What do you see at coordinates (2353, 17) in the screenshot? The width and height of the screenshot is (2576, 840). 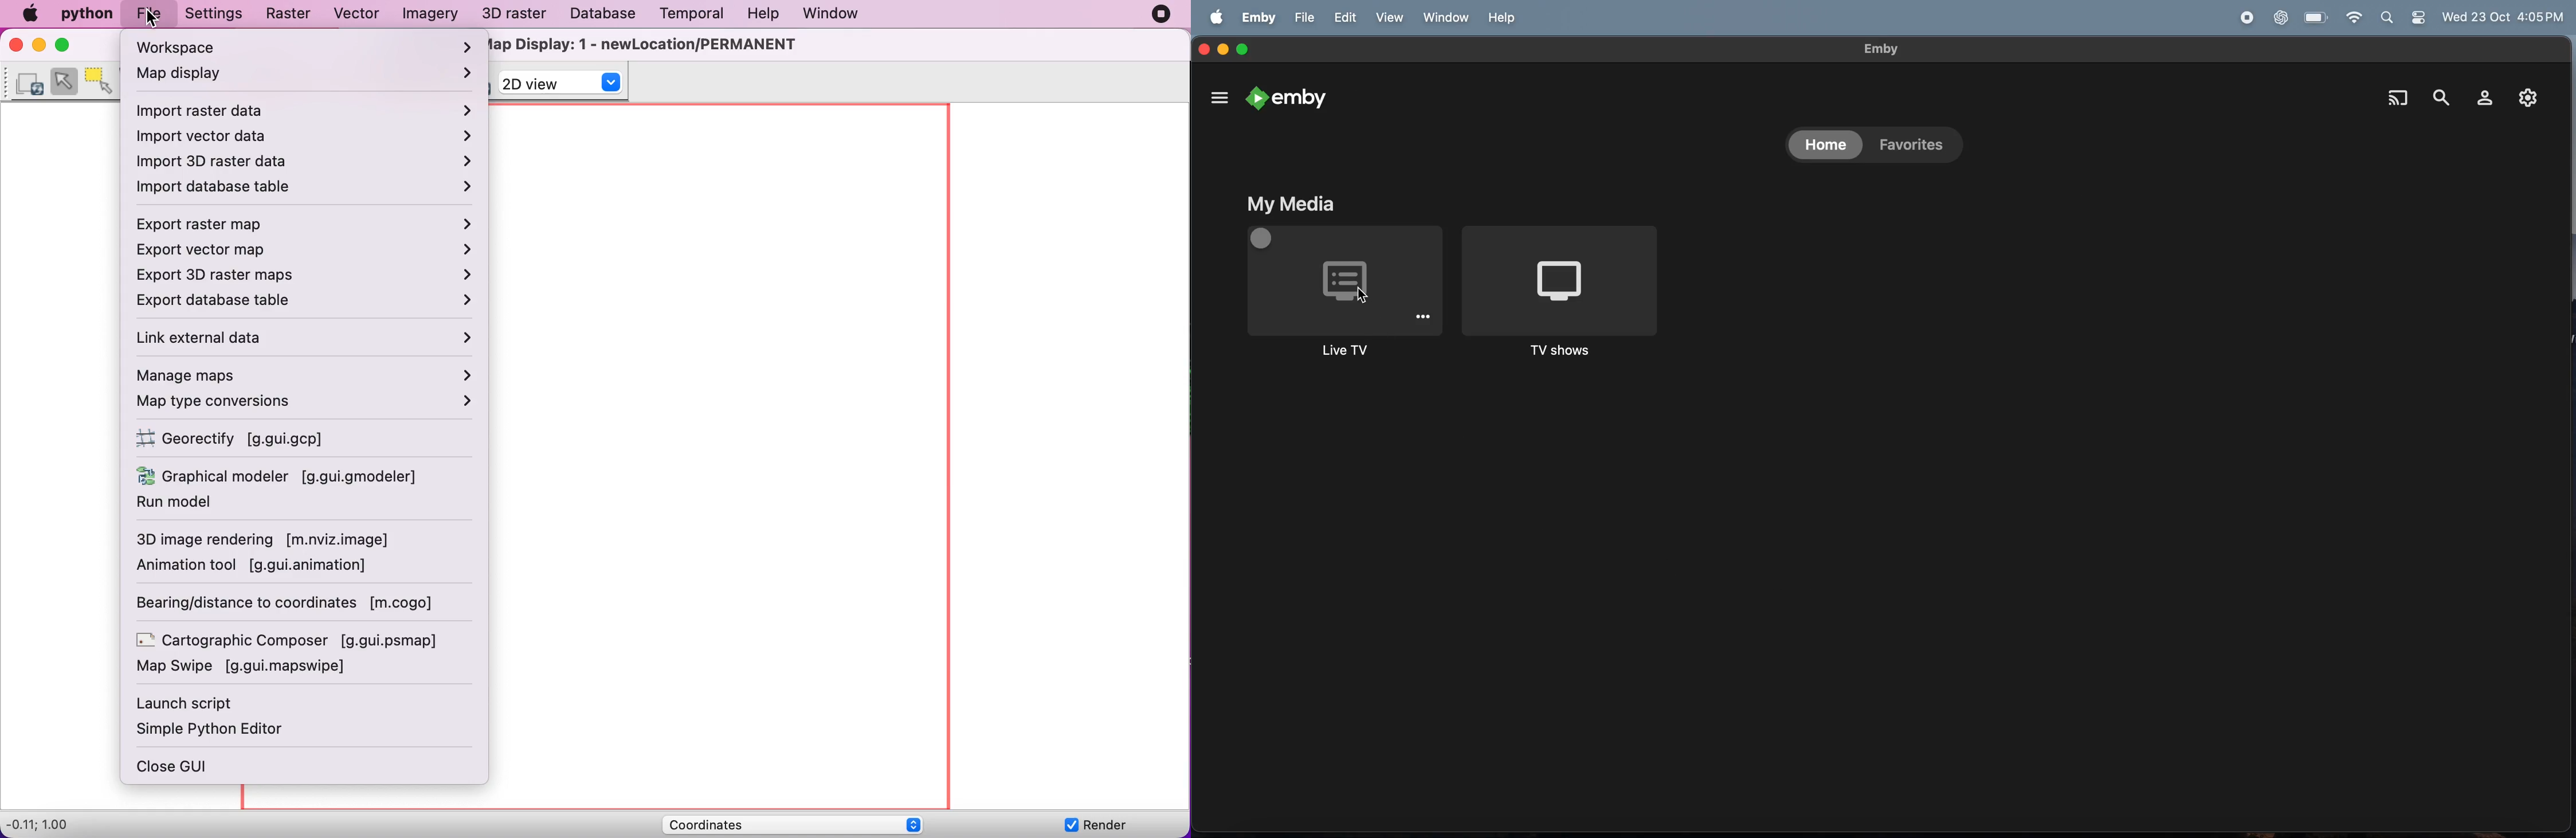 I see `wifi` at bounding box center [2353, 17].